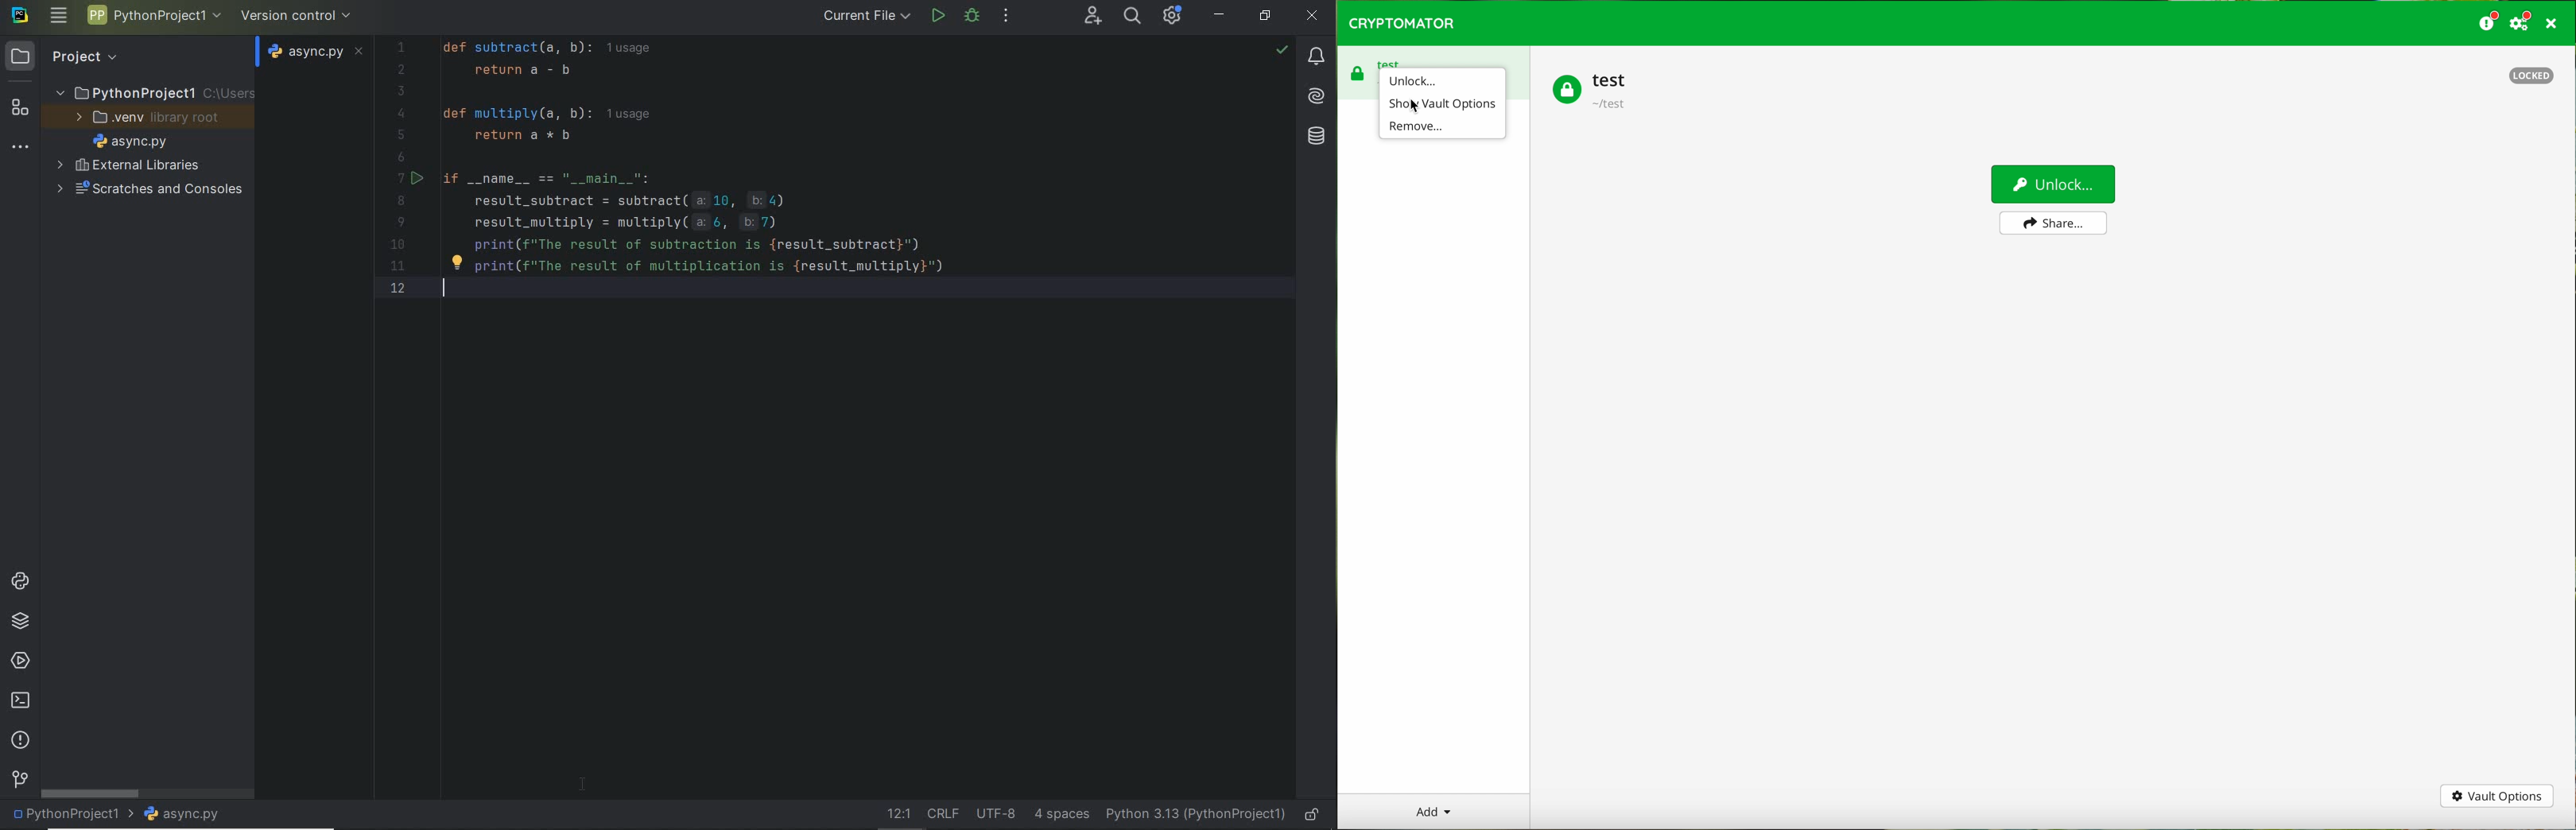  I want to click on file encoding, so click(996, 814).